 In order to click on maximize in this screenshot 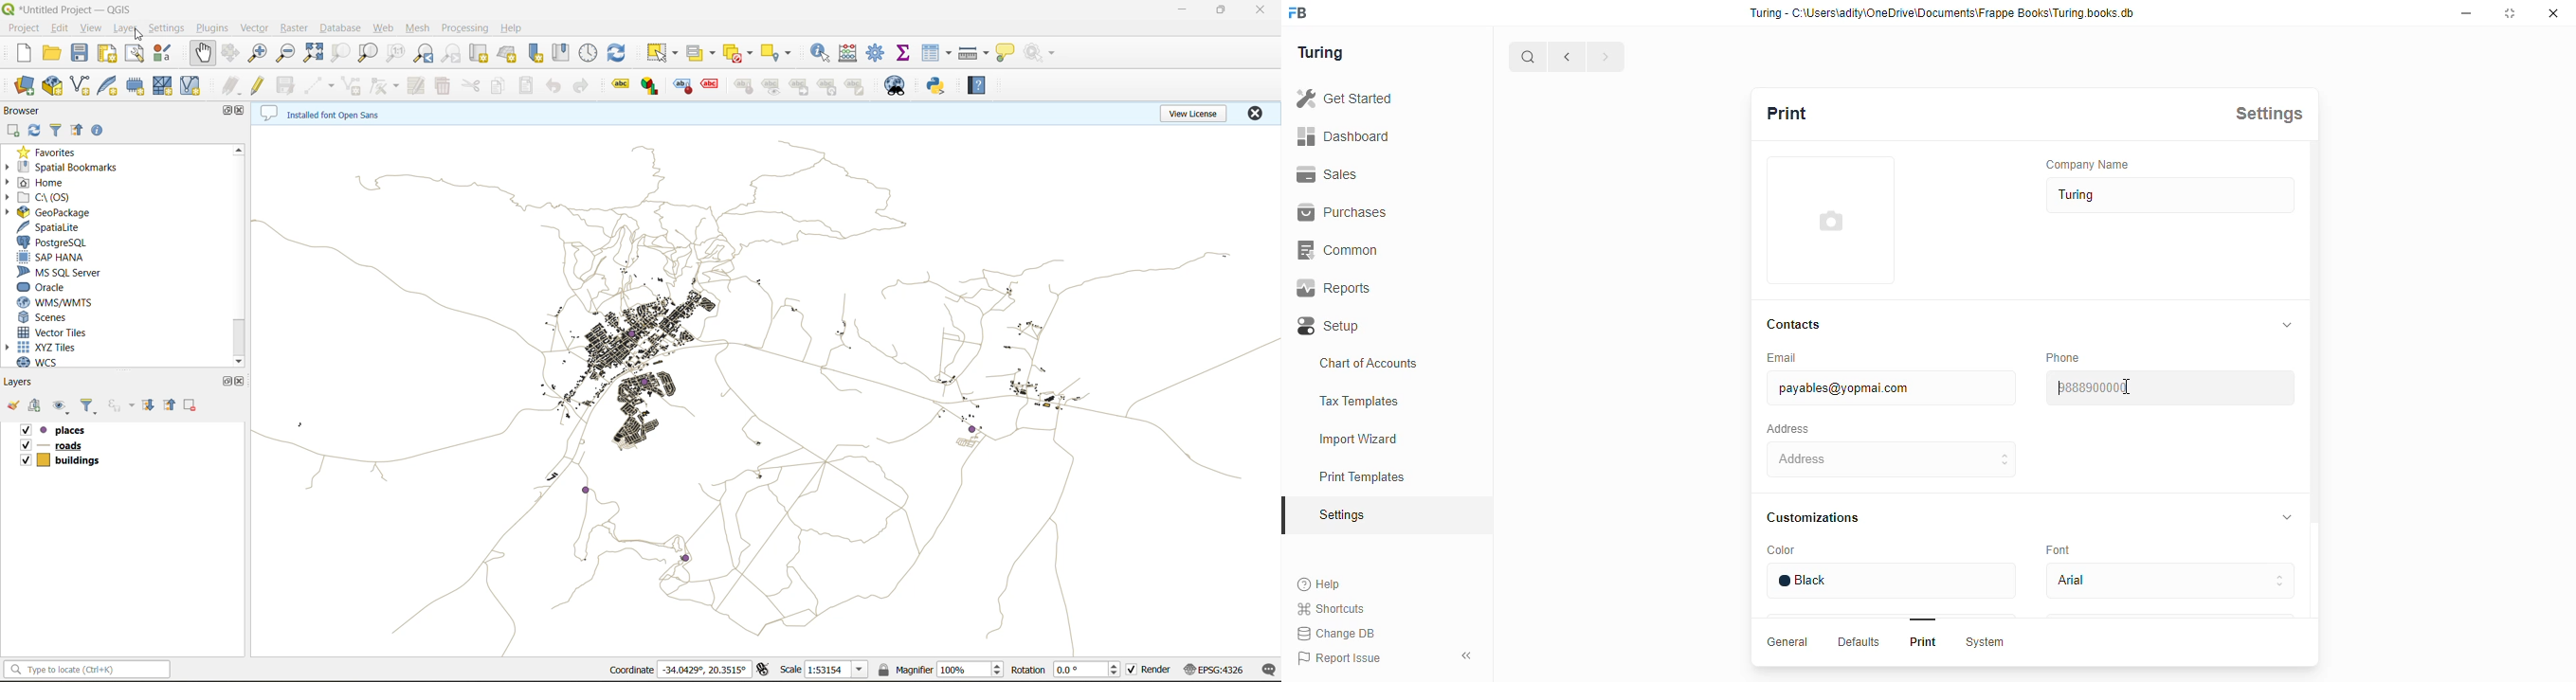, I will do `click(221, 111)`.